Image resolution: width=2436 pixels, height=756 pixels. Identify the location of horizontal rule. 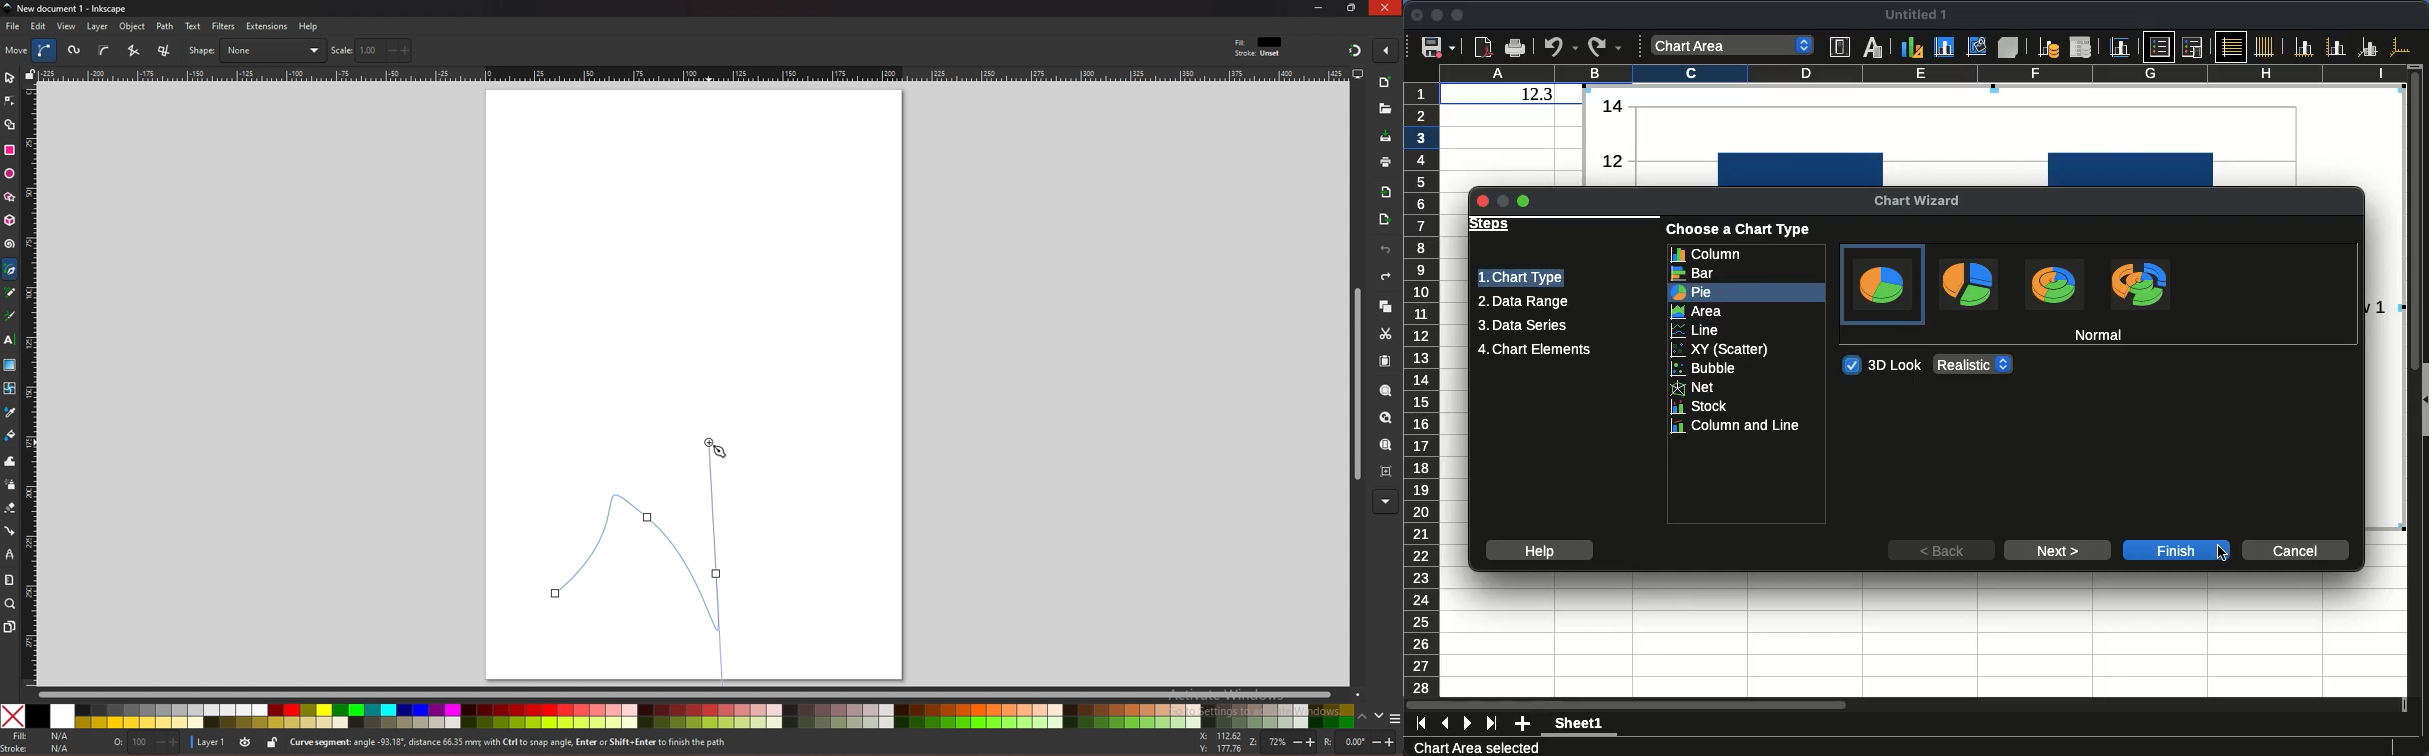
(693, 73).